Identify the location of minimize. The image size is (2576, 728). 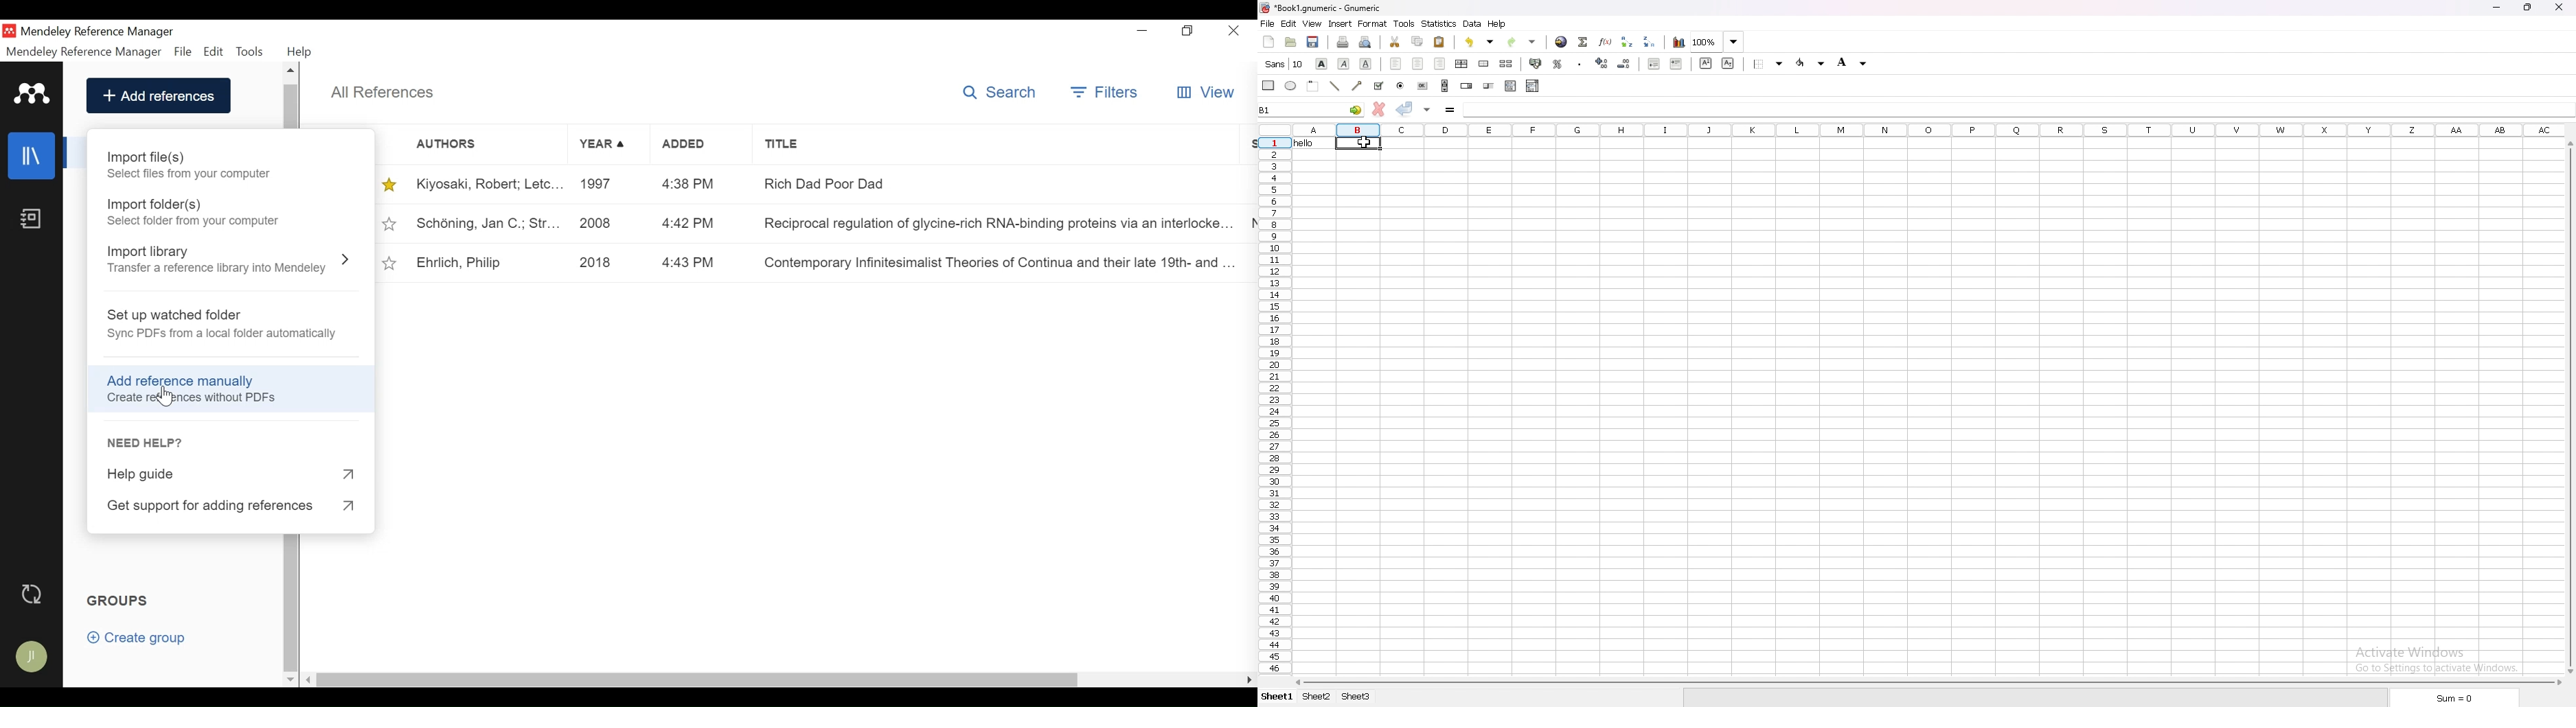
(2496, 8).